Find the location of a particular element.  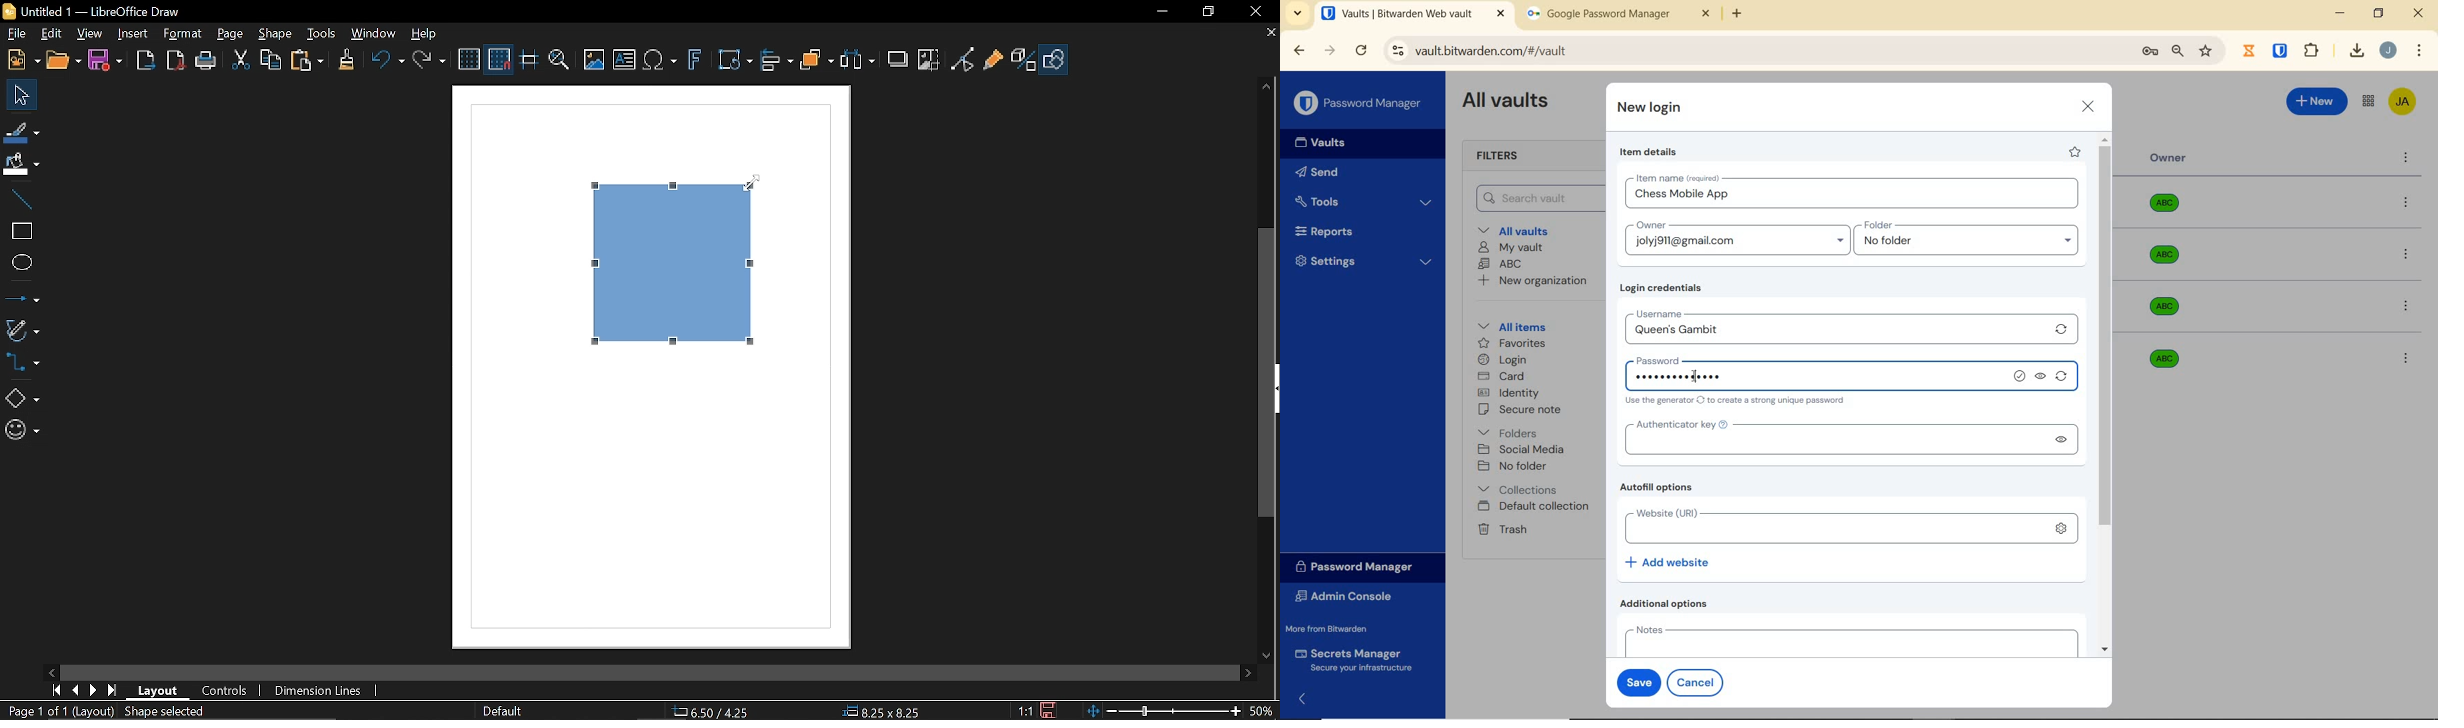

extensions is located at coordinates (2282, 50).